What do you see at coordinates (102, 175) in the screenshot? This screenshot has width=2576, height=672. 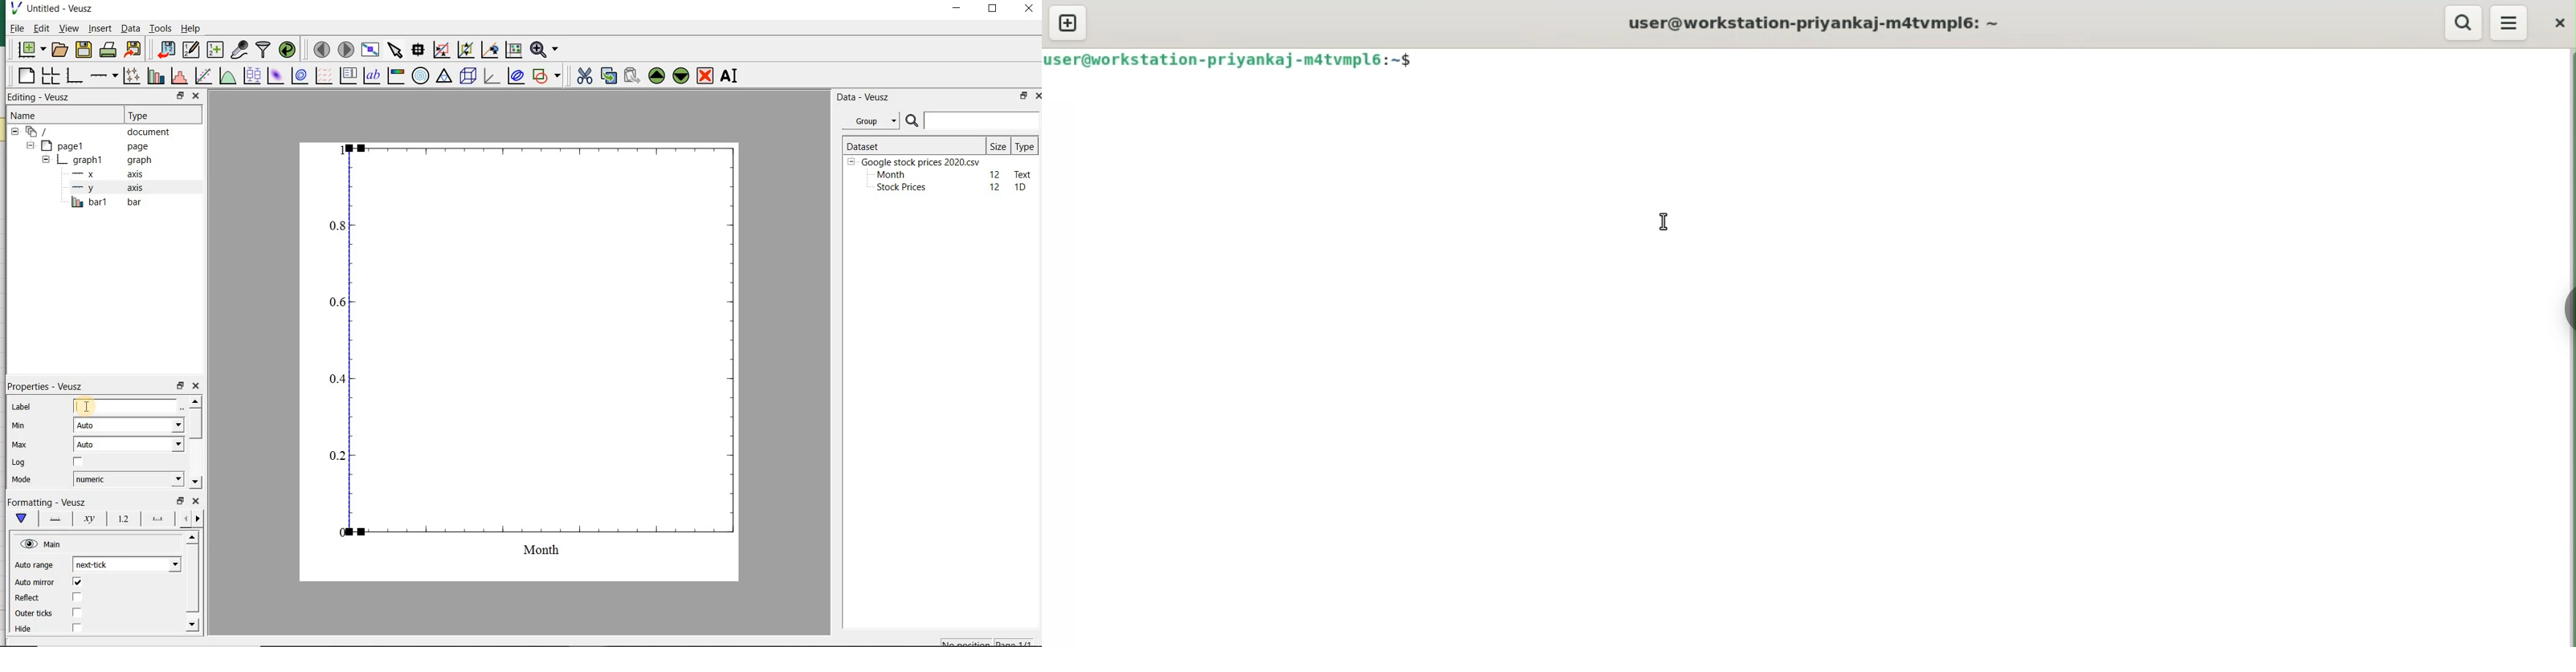 I see `x axis` at bounding box center [102, 175].